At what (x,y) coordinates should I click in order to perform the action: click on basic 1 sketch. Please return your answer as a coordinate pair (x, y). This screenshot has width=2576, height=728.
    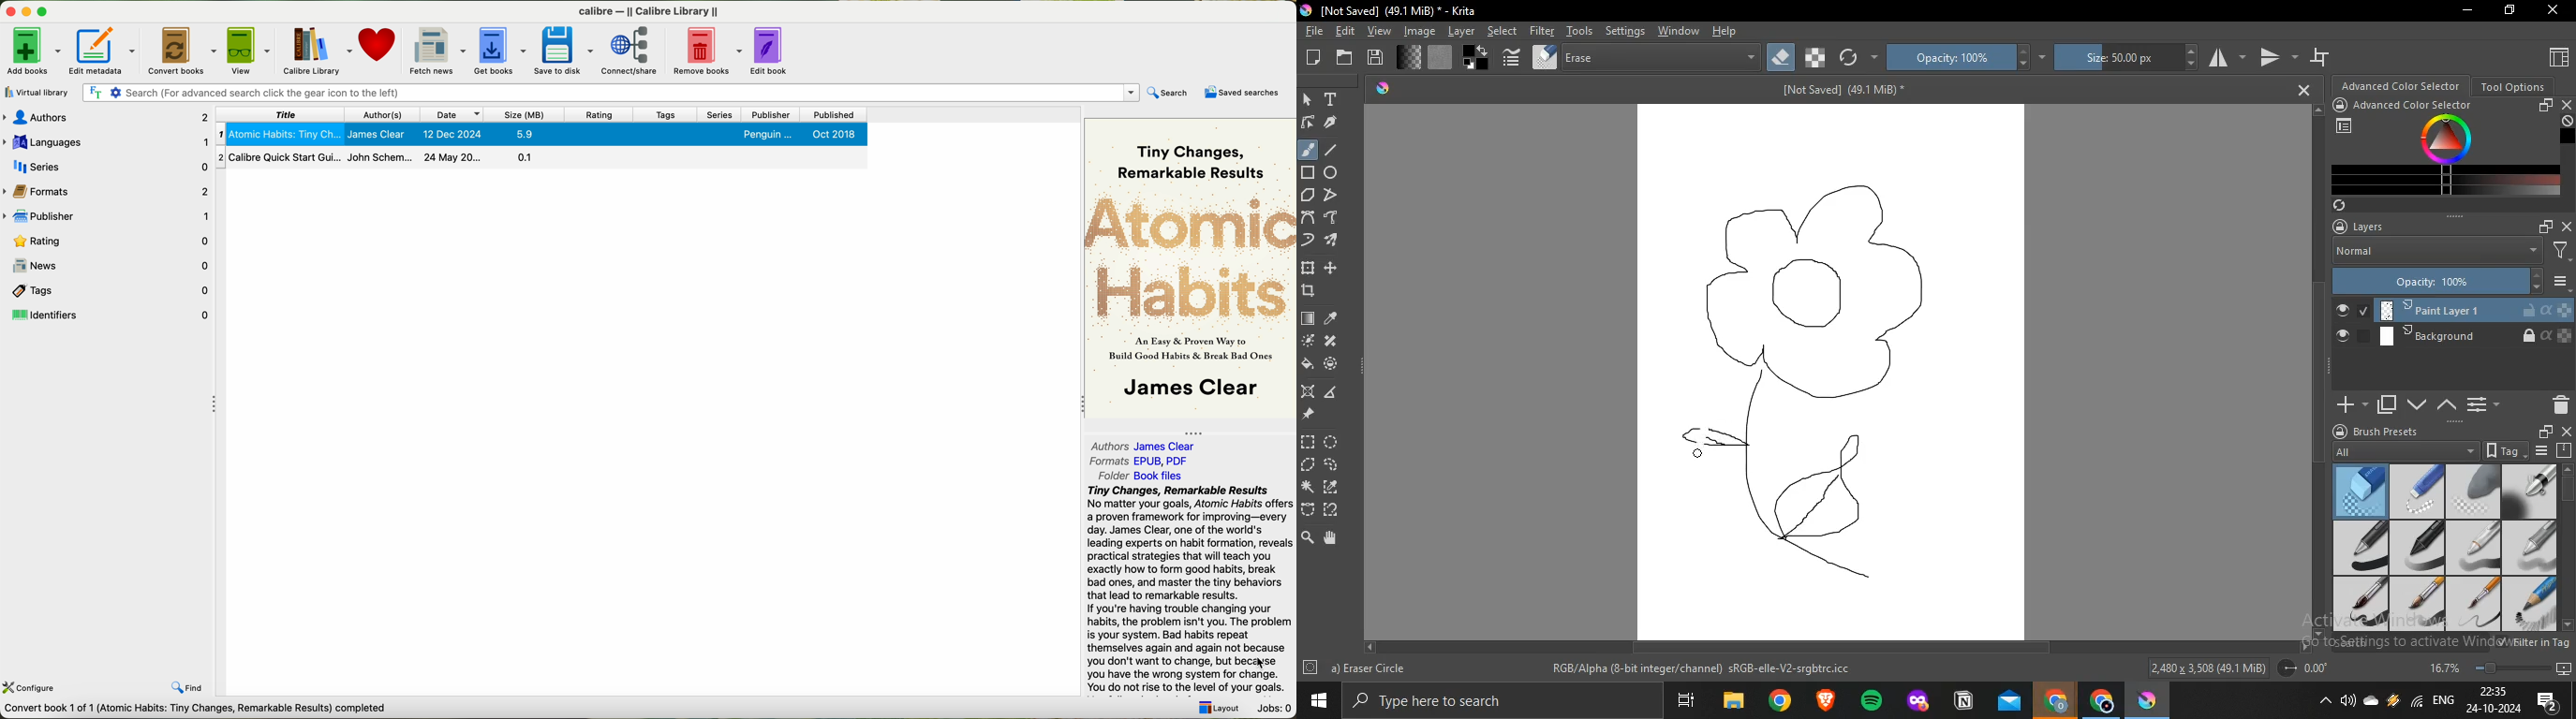
    Looking at the image, I should click on (2531, 604).